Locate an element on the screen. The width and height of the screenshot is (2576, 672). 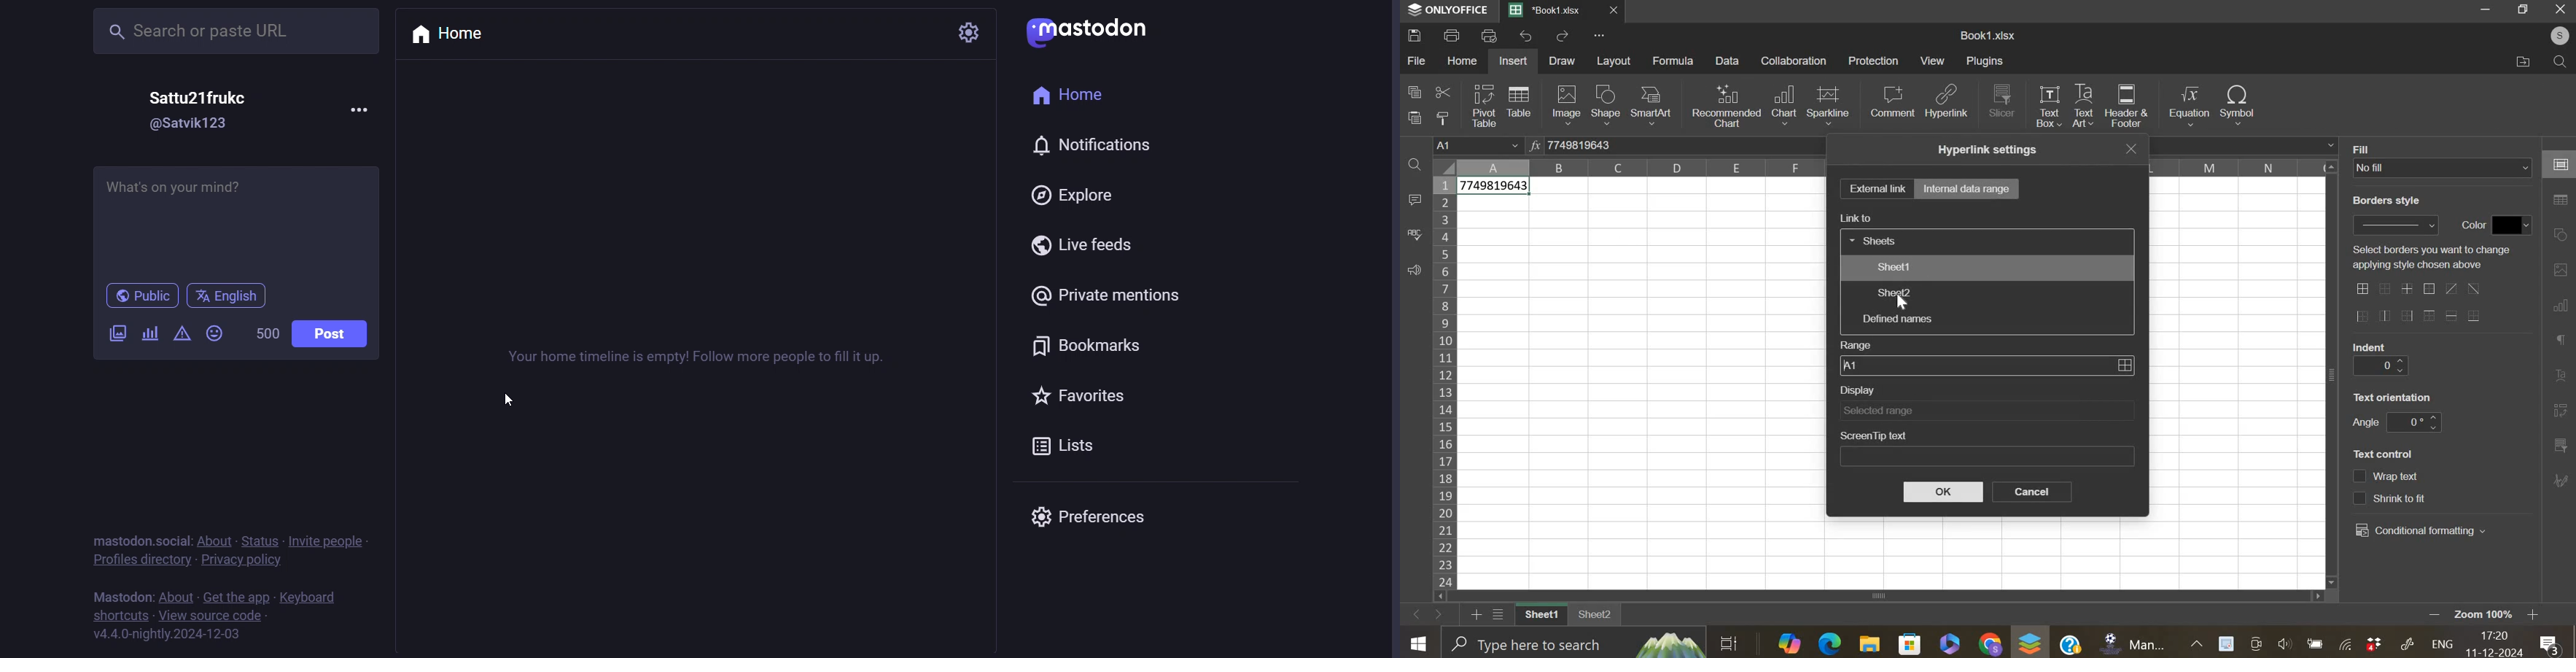
mastodon social is located at coordinates (136, 538).